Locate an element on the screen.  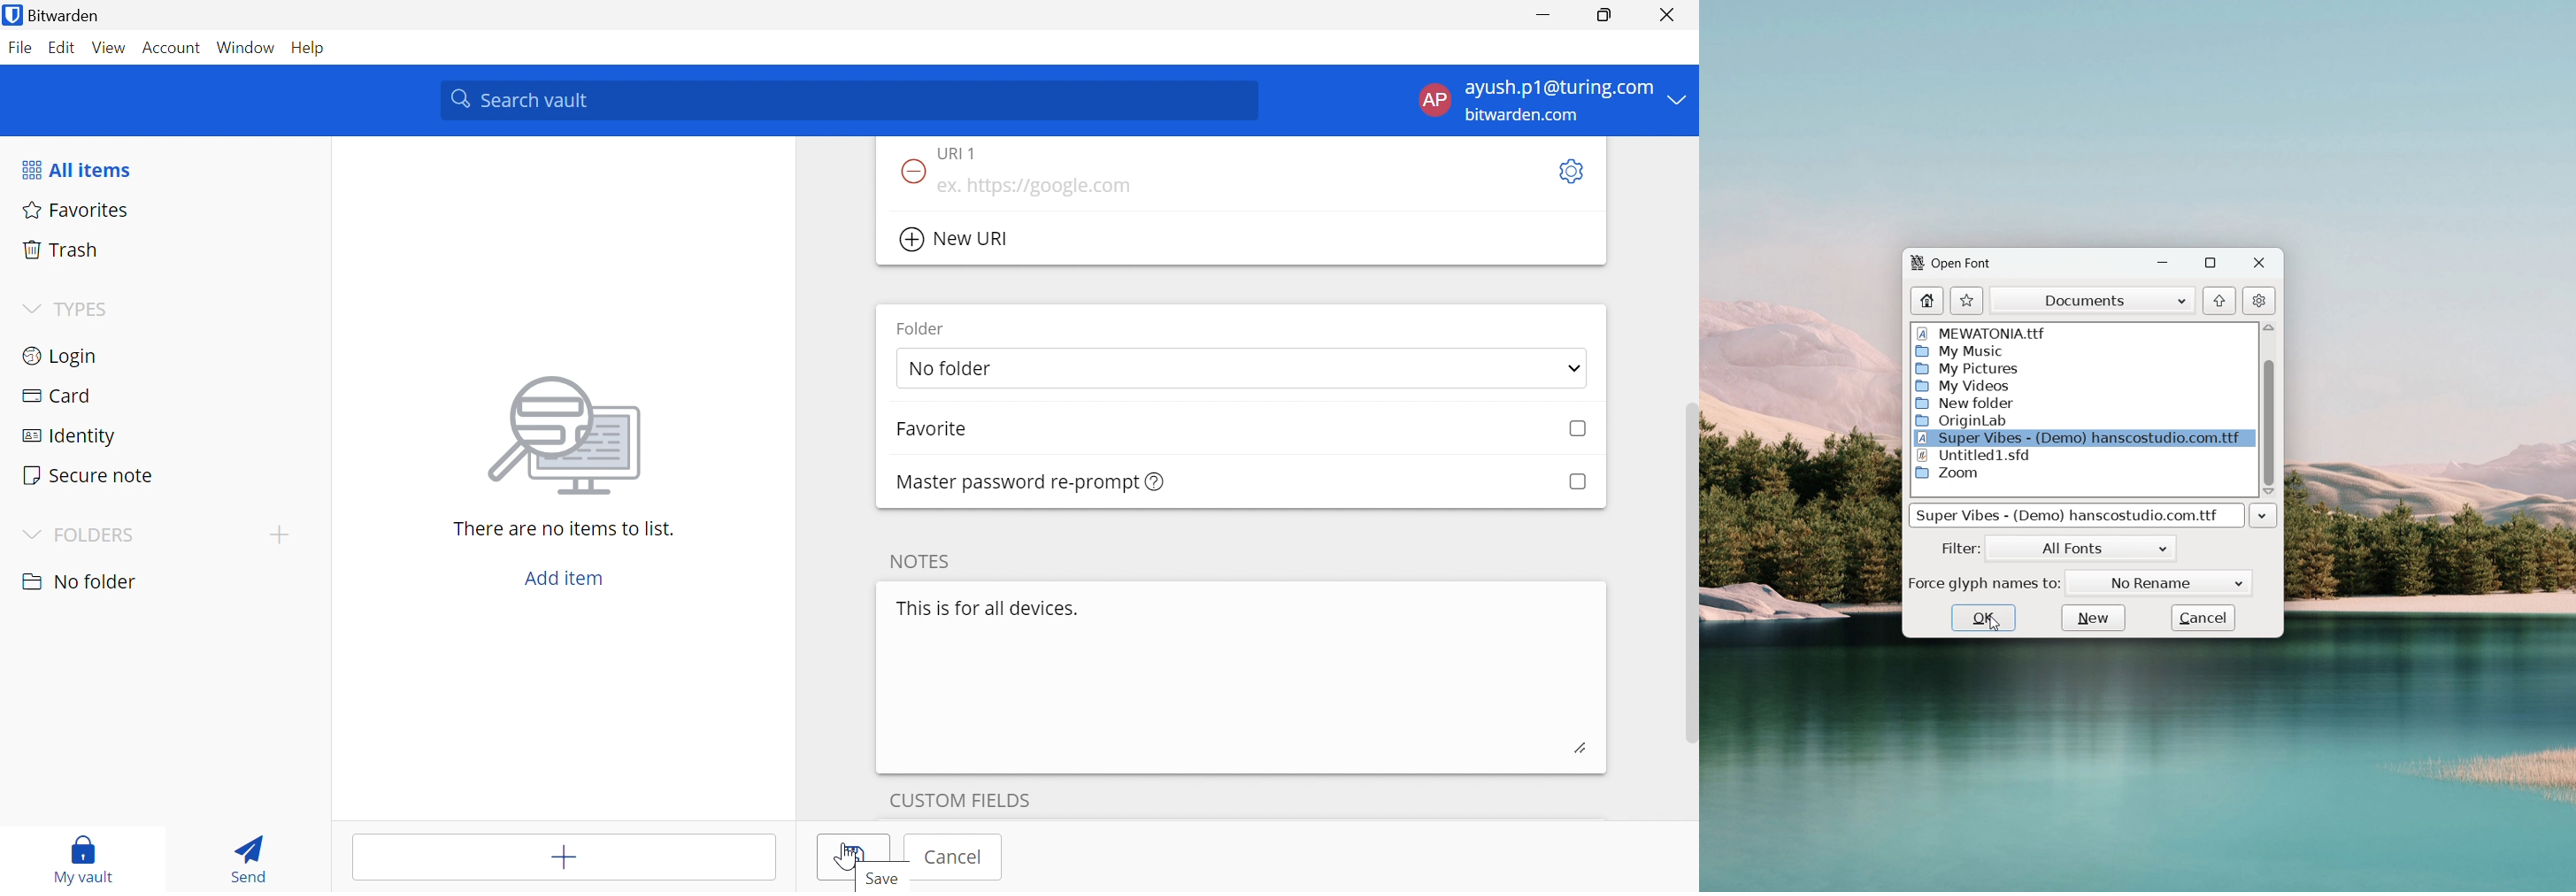
bitwarden.com is located at coordinates (1526, 116).